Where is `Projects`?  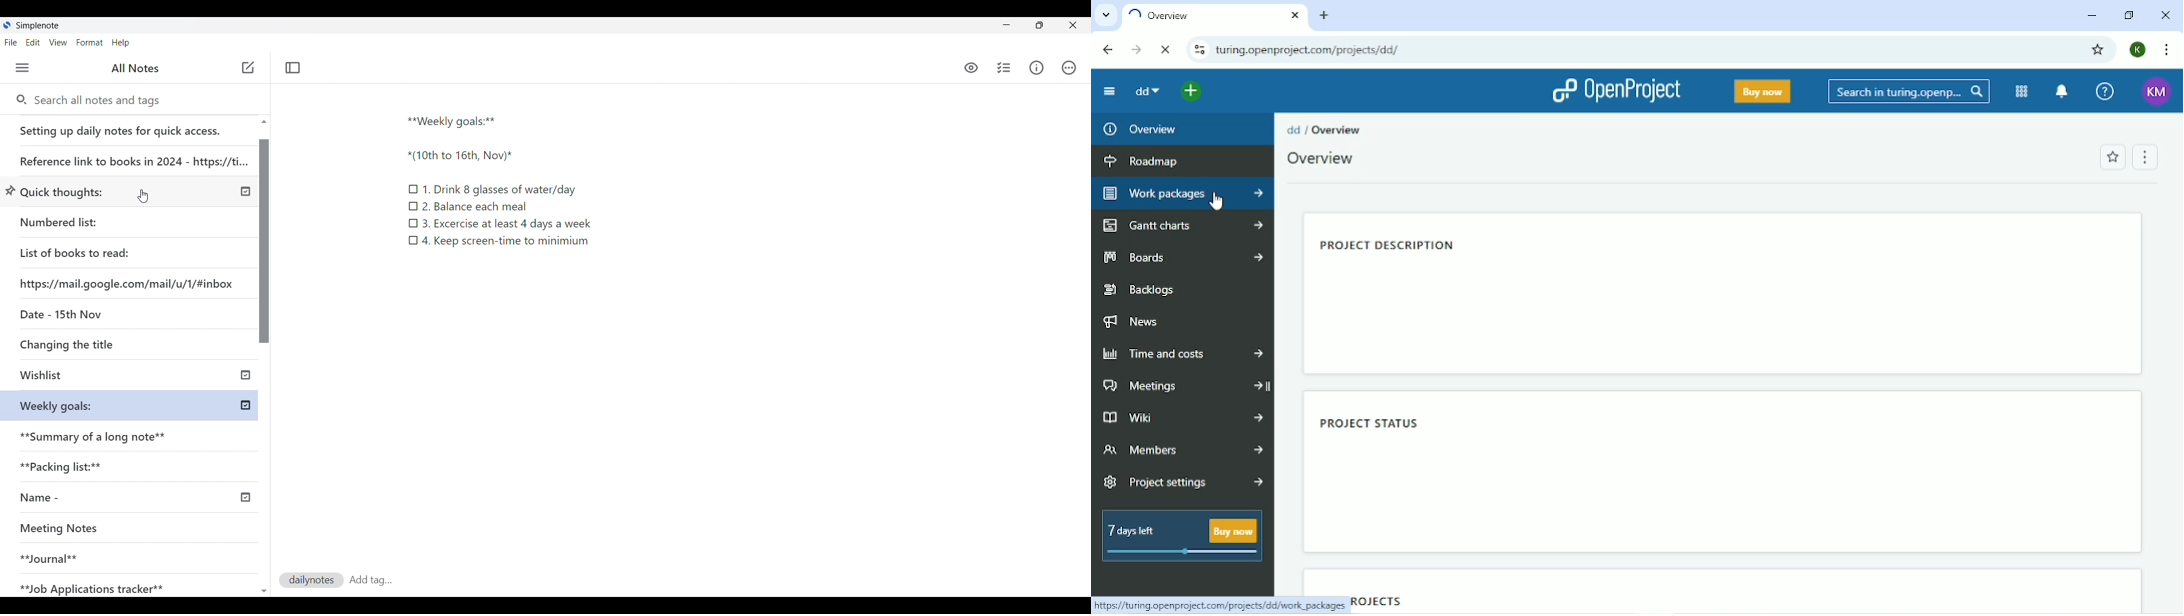 Projects is located at coordinates (1378, 601).